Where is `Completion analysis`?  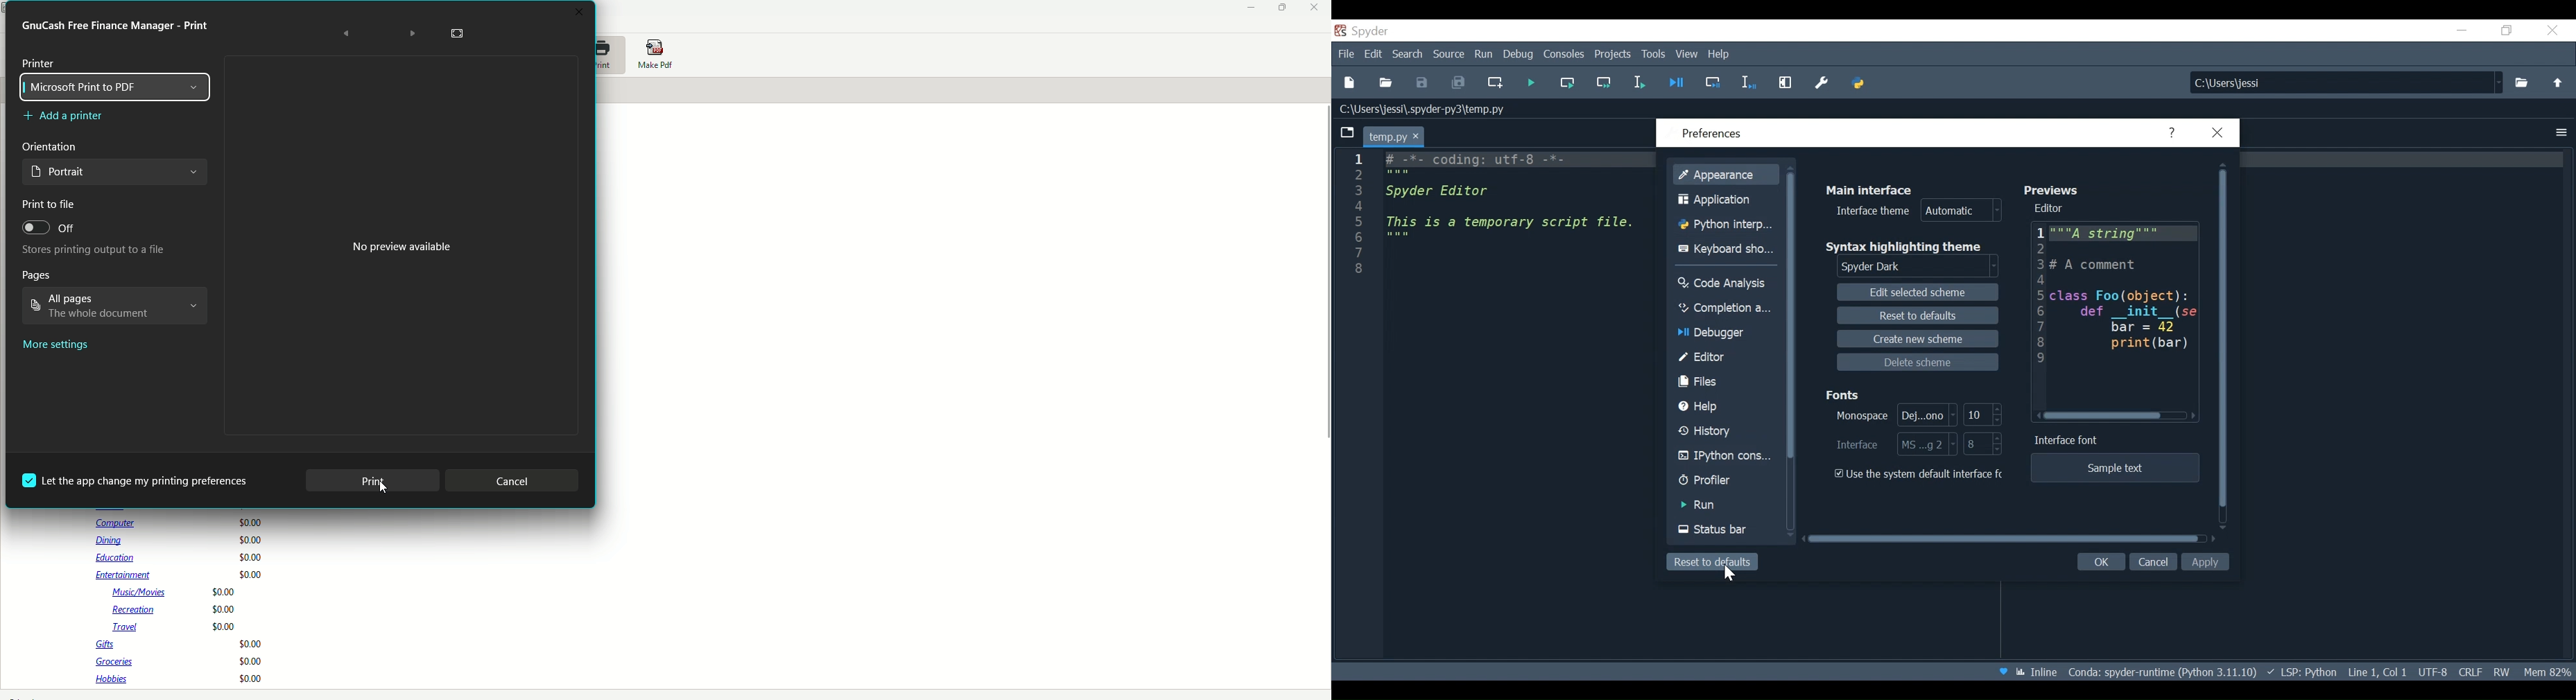 Completion analysis is located at coordinates (1726, 307).